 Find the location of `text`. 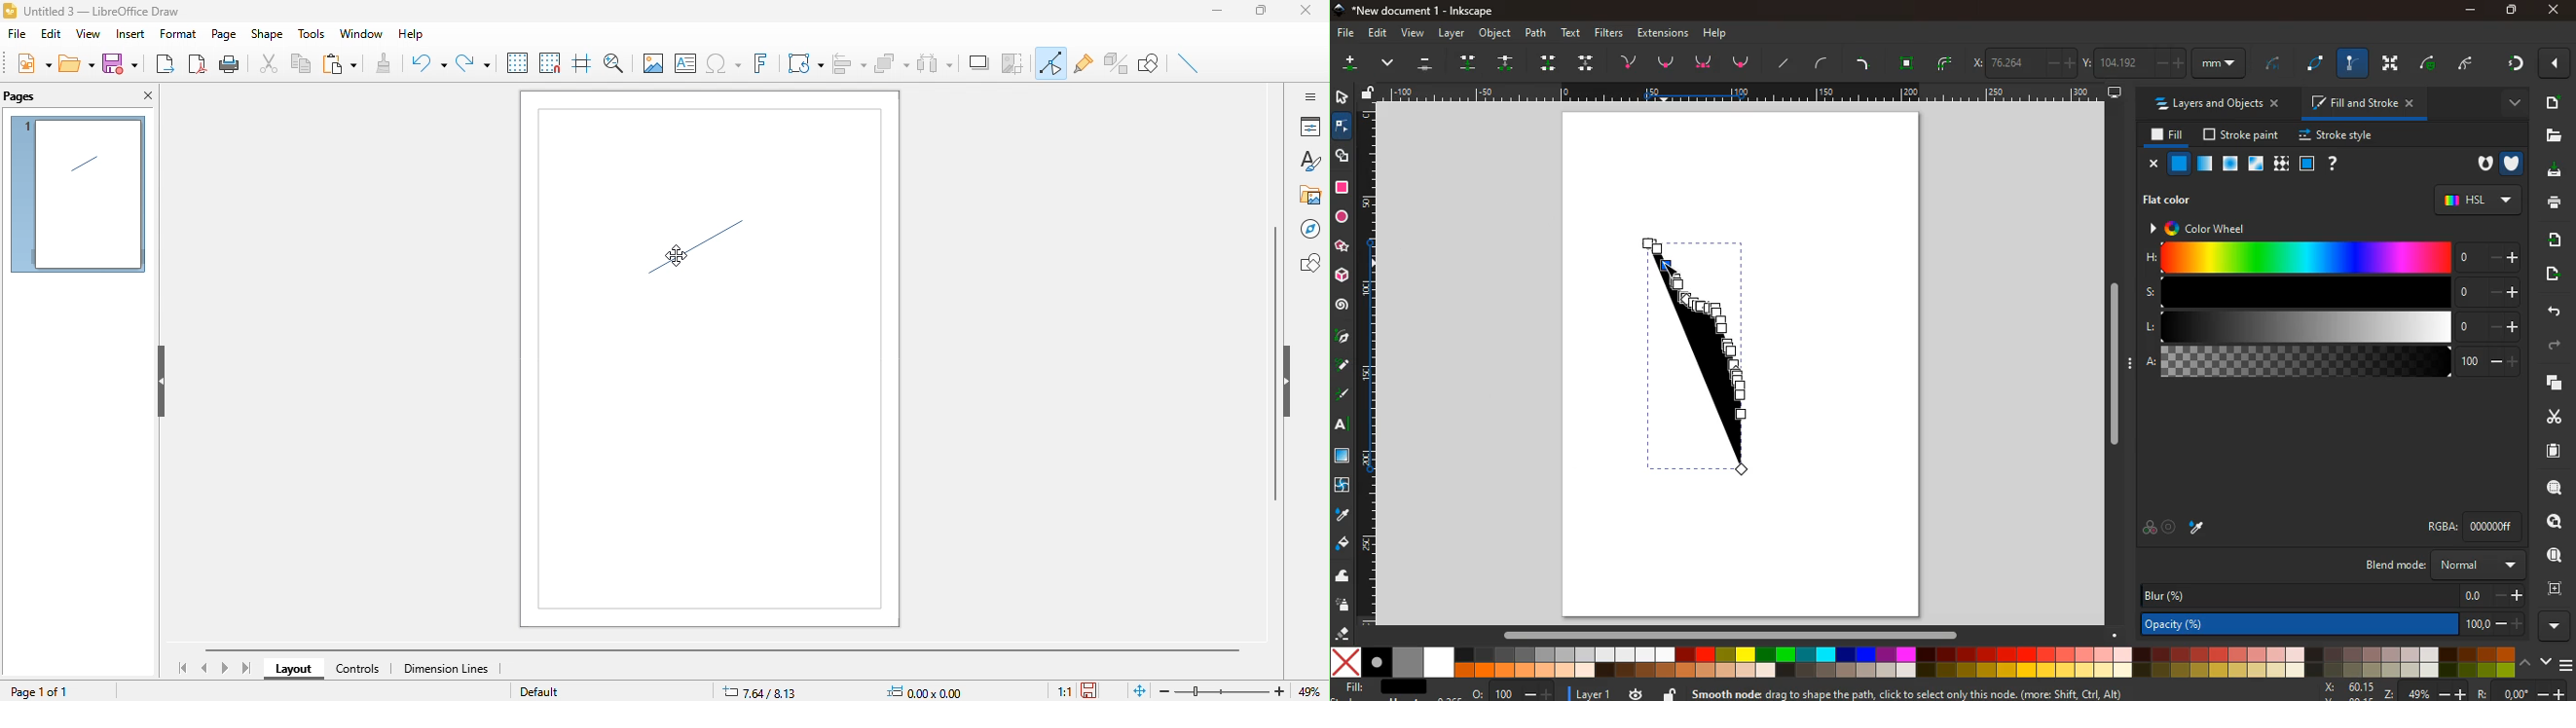

text is located at coordinates (1573, 33).